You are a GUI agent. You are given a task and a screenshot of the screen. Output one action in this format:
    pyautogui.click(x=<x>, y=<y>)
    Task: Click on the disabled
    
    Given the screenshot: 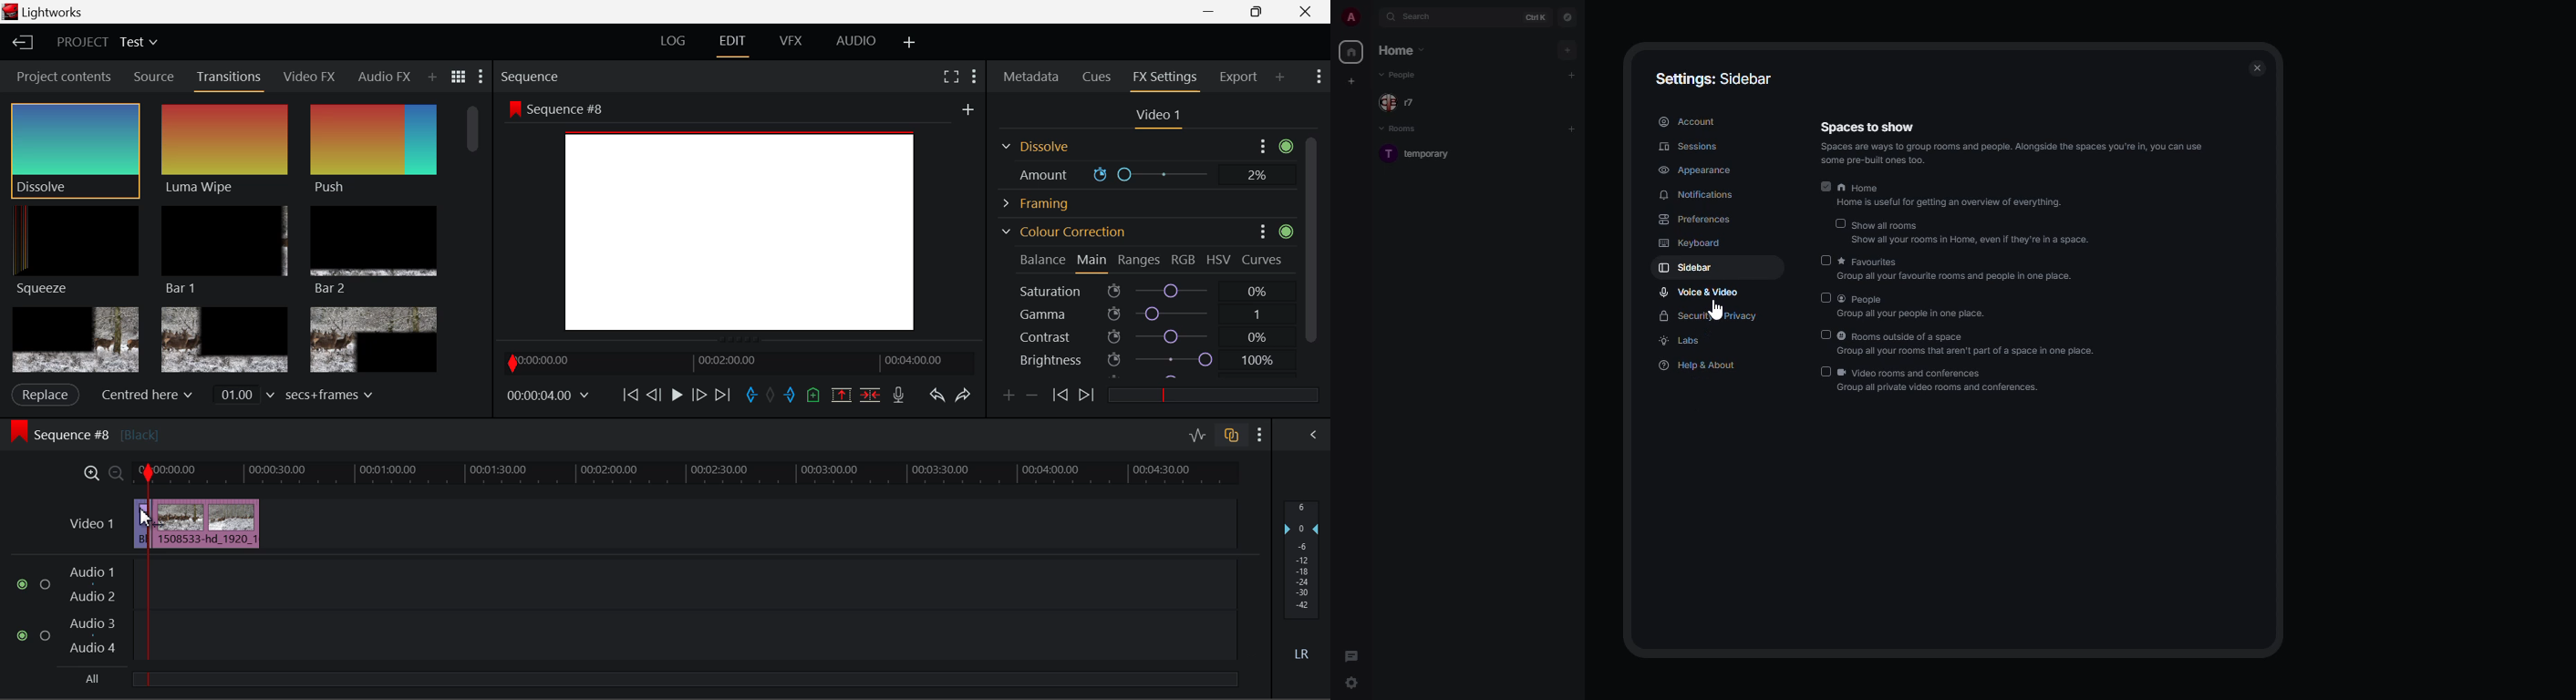 What is the action you would take?
    pyautogui.click(x=1825, y=372)
    